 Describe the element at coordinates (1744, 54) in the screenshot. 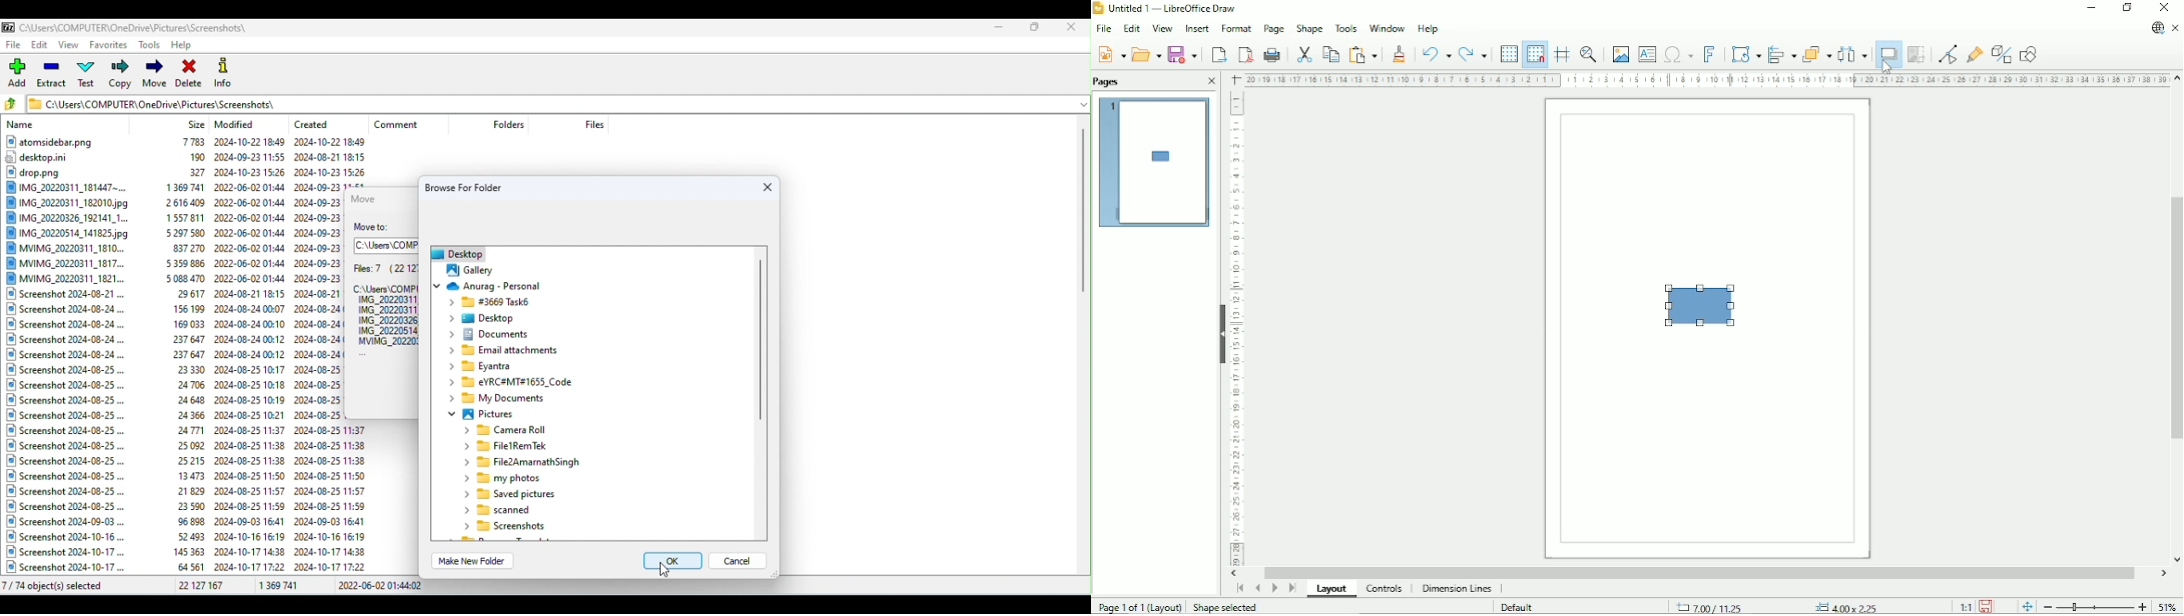

I see `Transformations` at that location.